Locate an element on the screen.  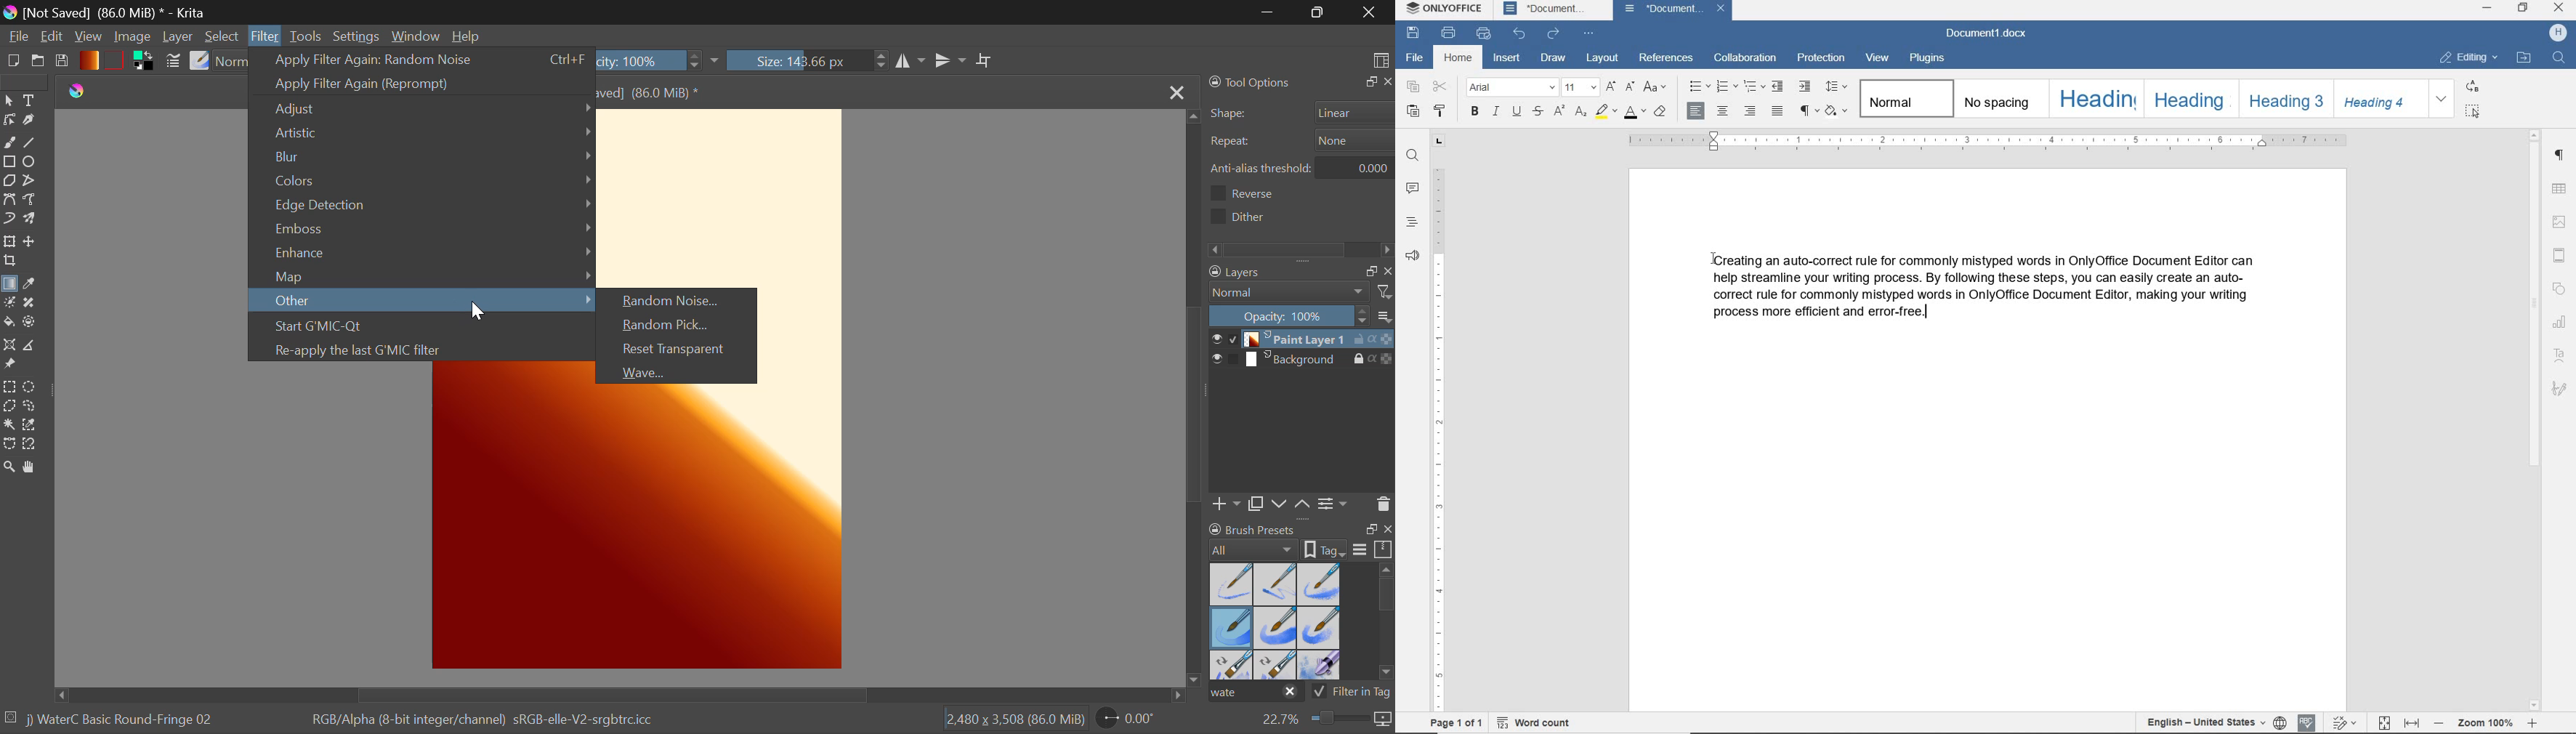
menu is located at coordinates (1360, 552).